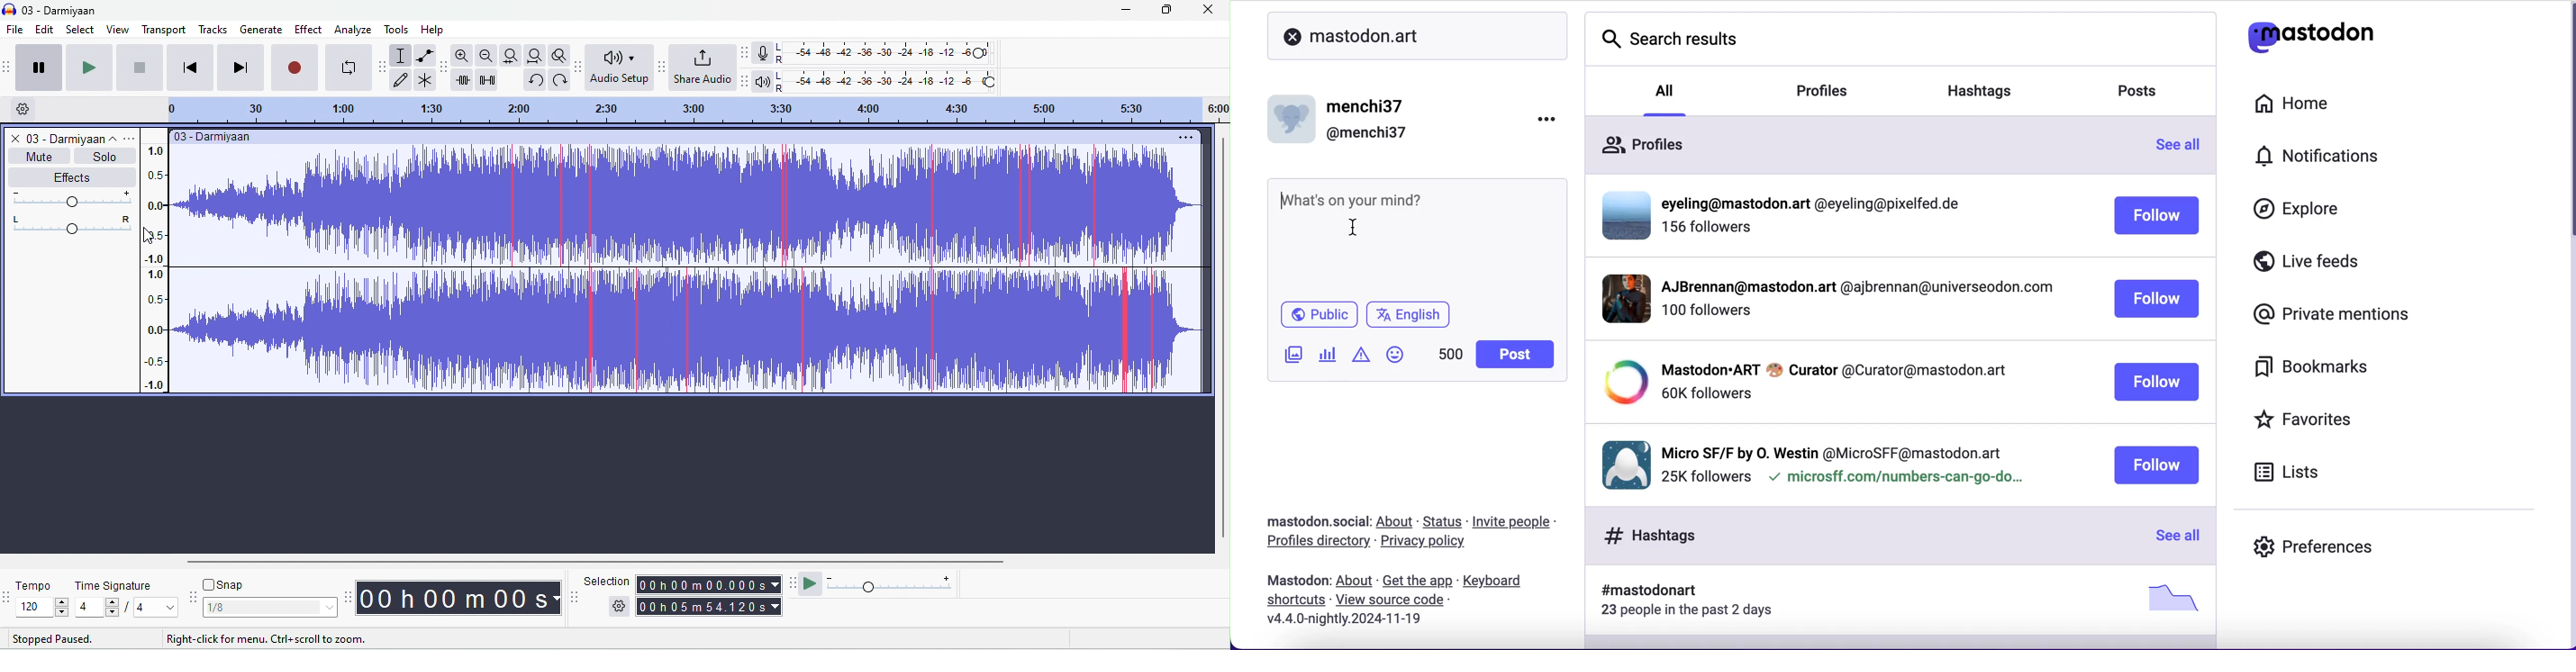 The image size is (2576, 672). Describe the element at coordinates (424, 56) in the screenshot. I see `envelop` at that location.